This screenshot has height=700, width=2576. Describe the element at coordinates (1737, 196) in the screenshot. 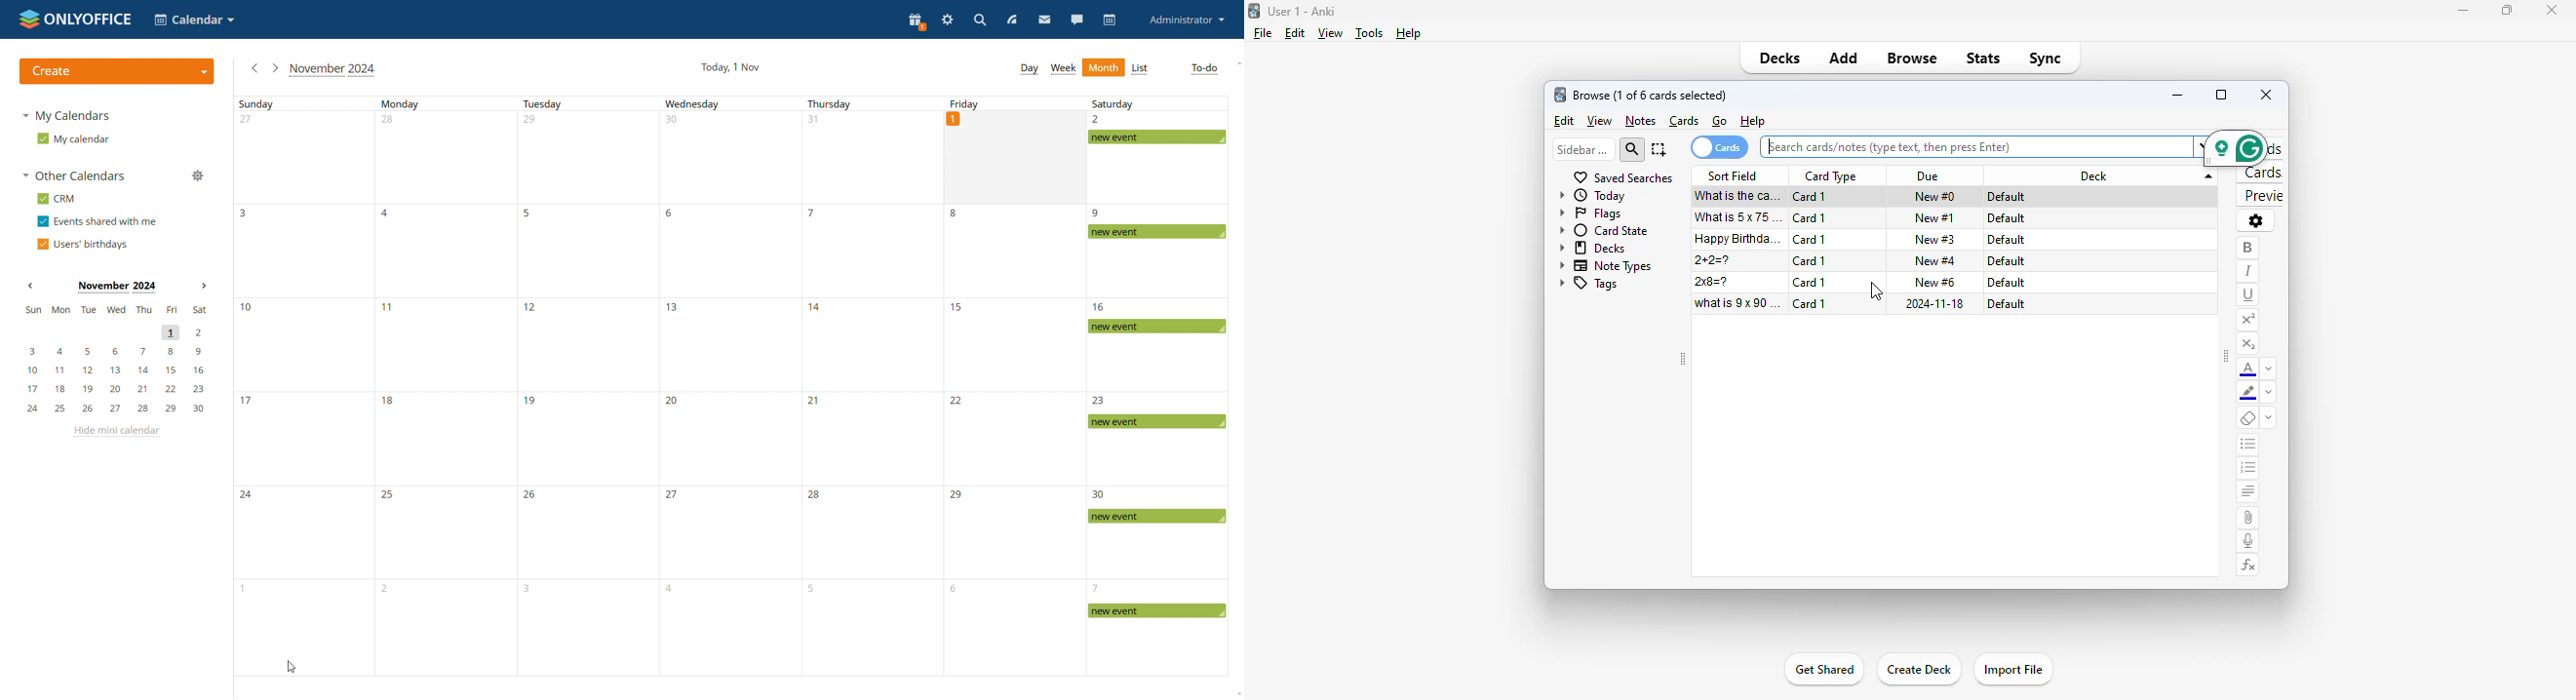

I see `what is the capital of France?` at that location.